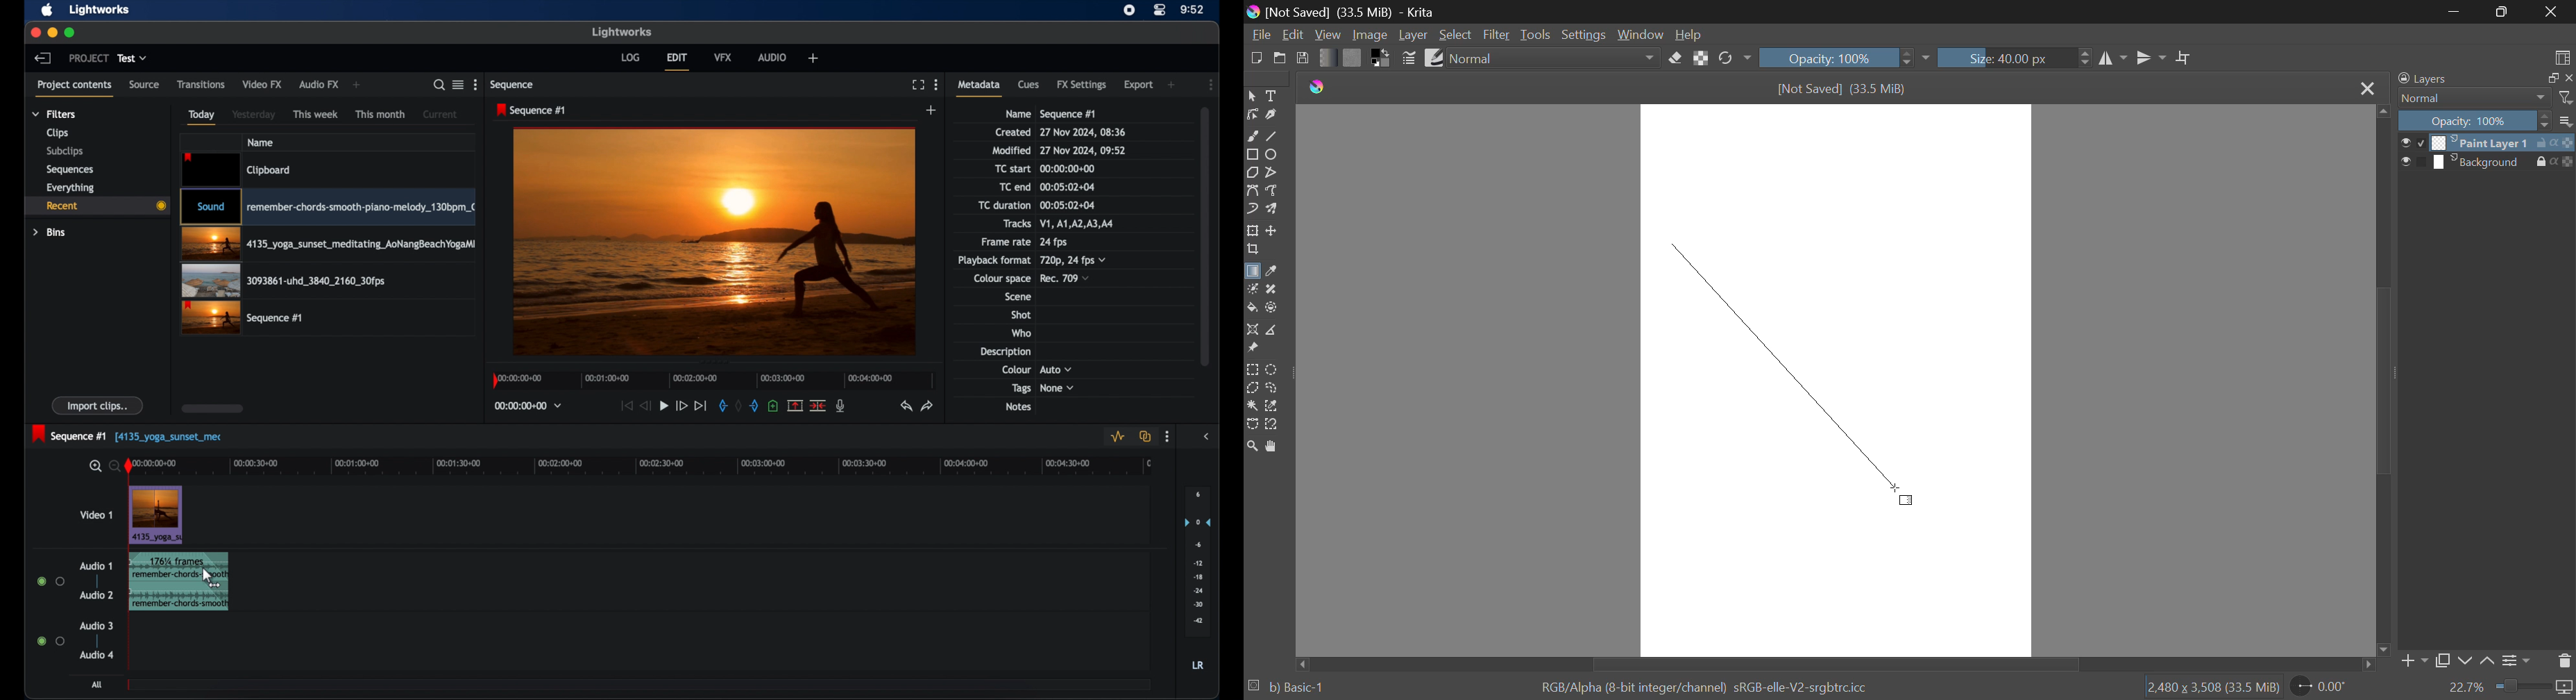 The image size is (2576, 700). Describe the element at coordinates (1270, 115) in the screenshot. I see `Calligraphic Line` at that location.